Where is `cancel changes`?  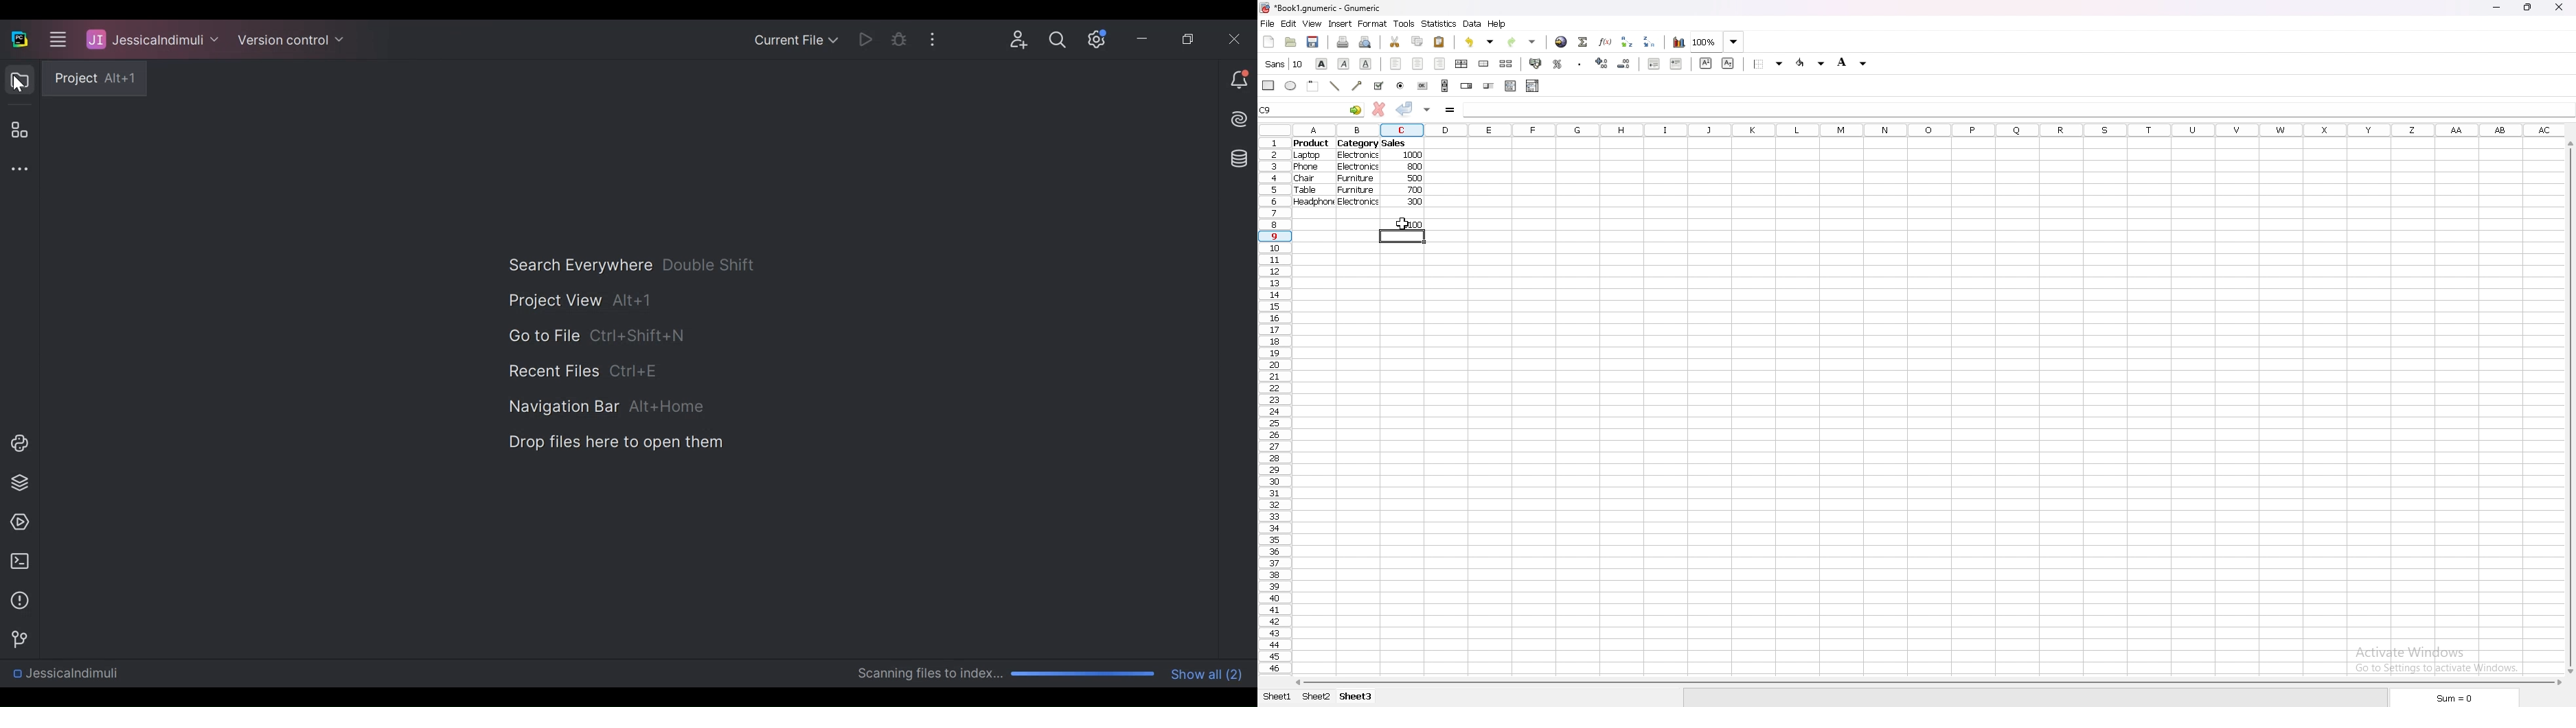
cancel changes is located at coordinates (1378, 108).